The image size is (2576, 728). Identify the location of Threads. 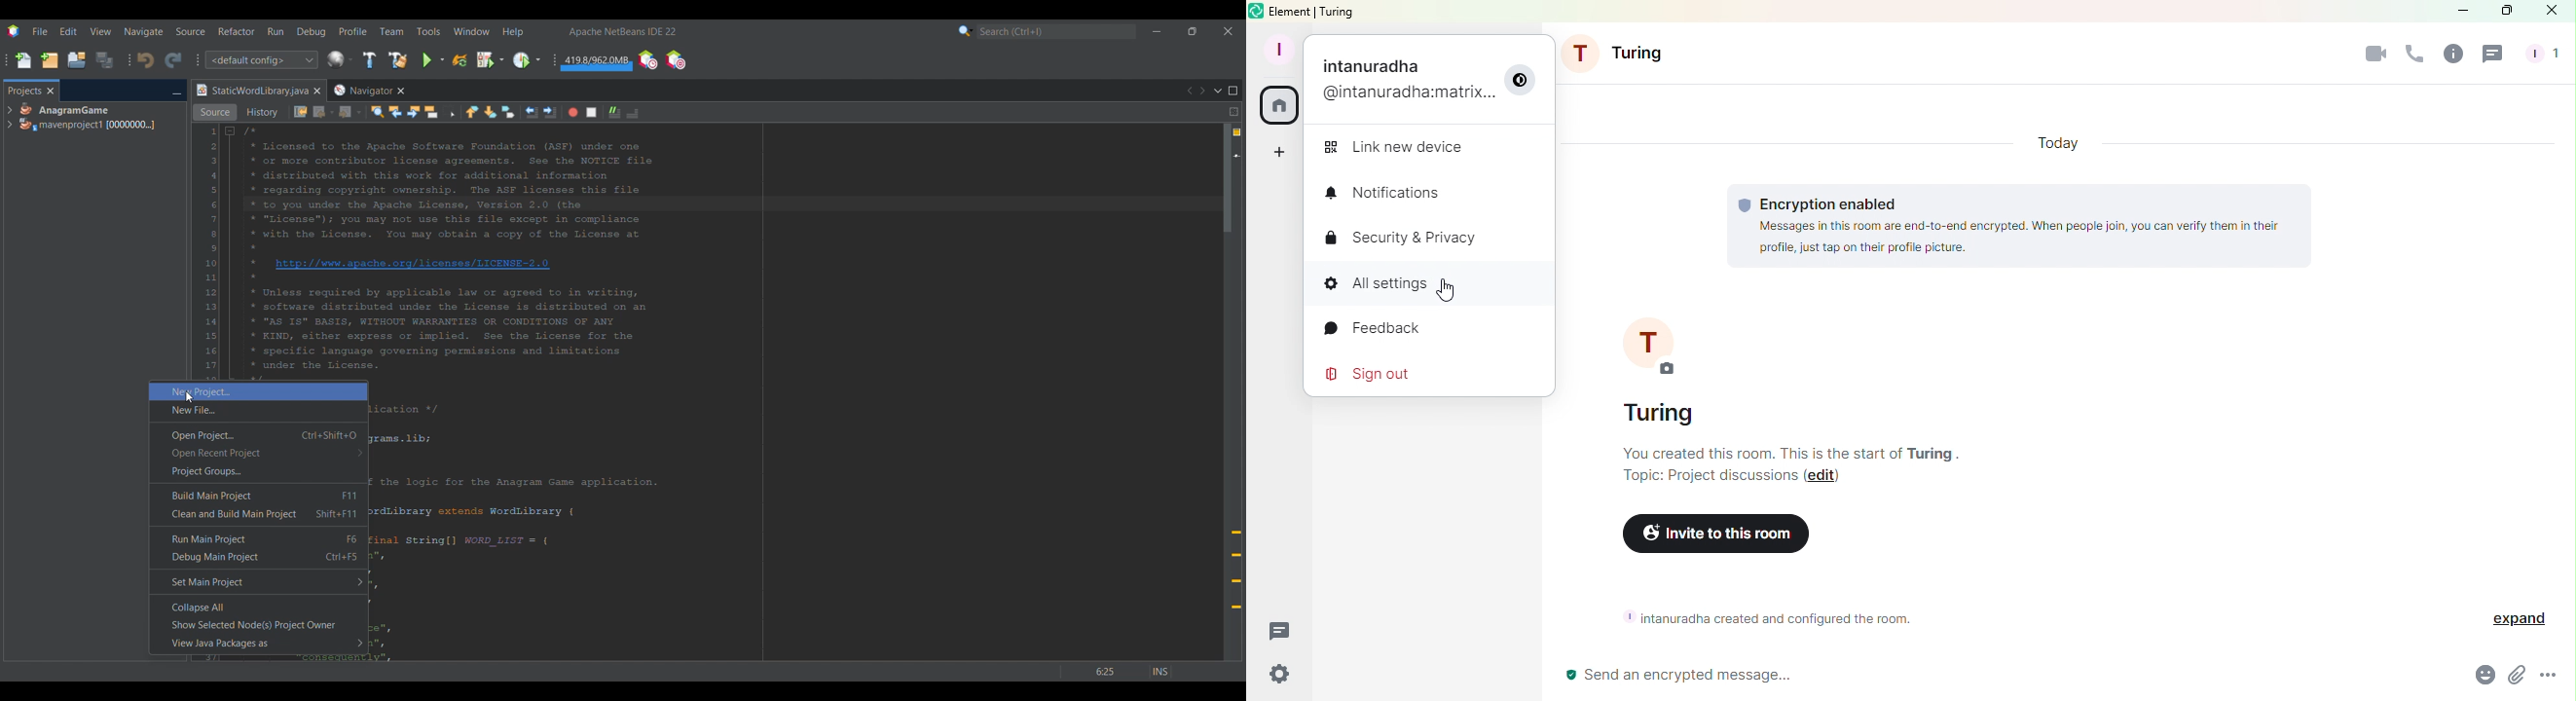
(2495, 55).